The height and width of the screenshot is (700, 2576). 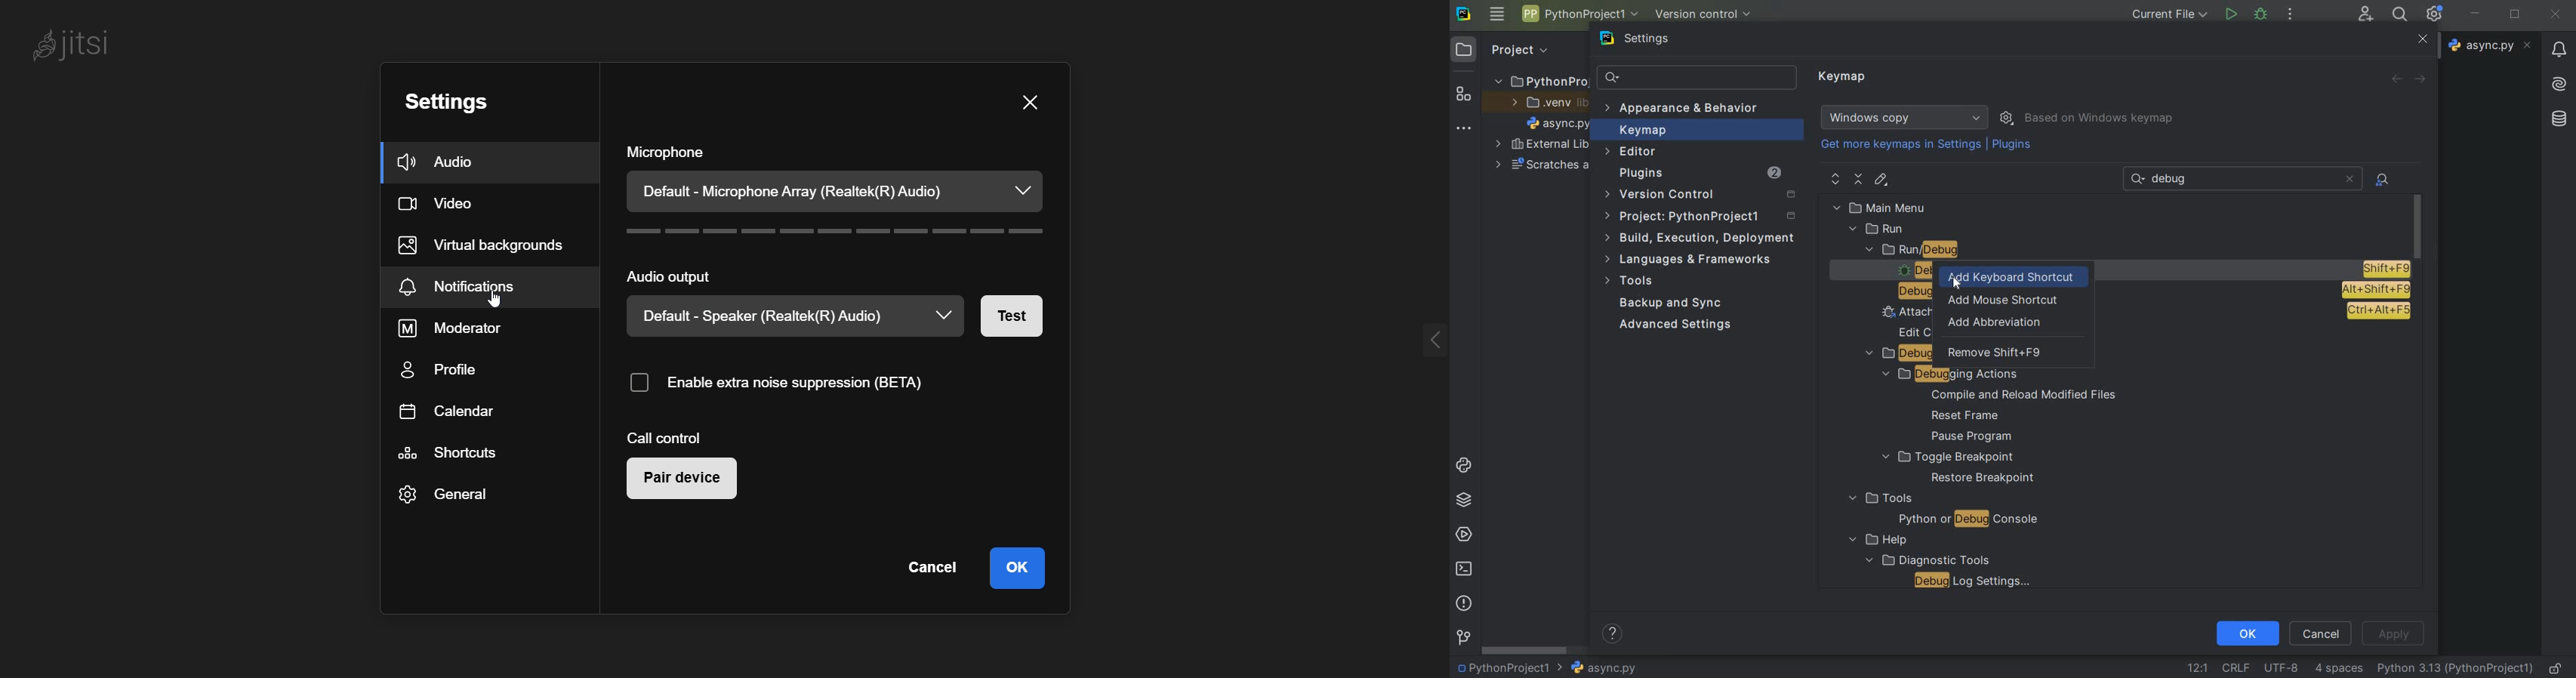 What do you see at coordinates (1014, 316) in the screenshot?
I see `test` at bounding box center [1014, 316].